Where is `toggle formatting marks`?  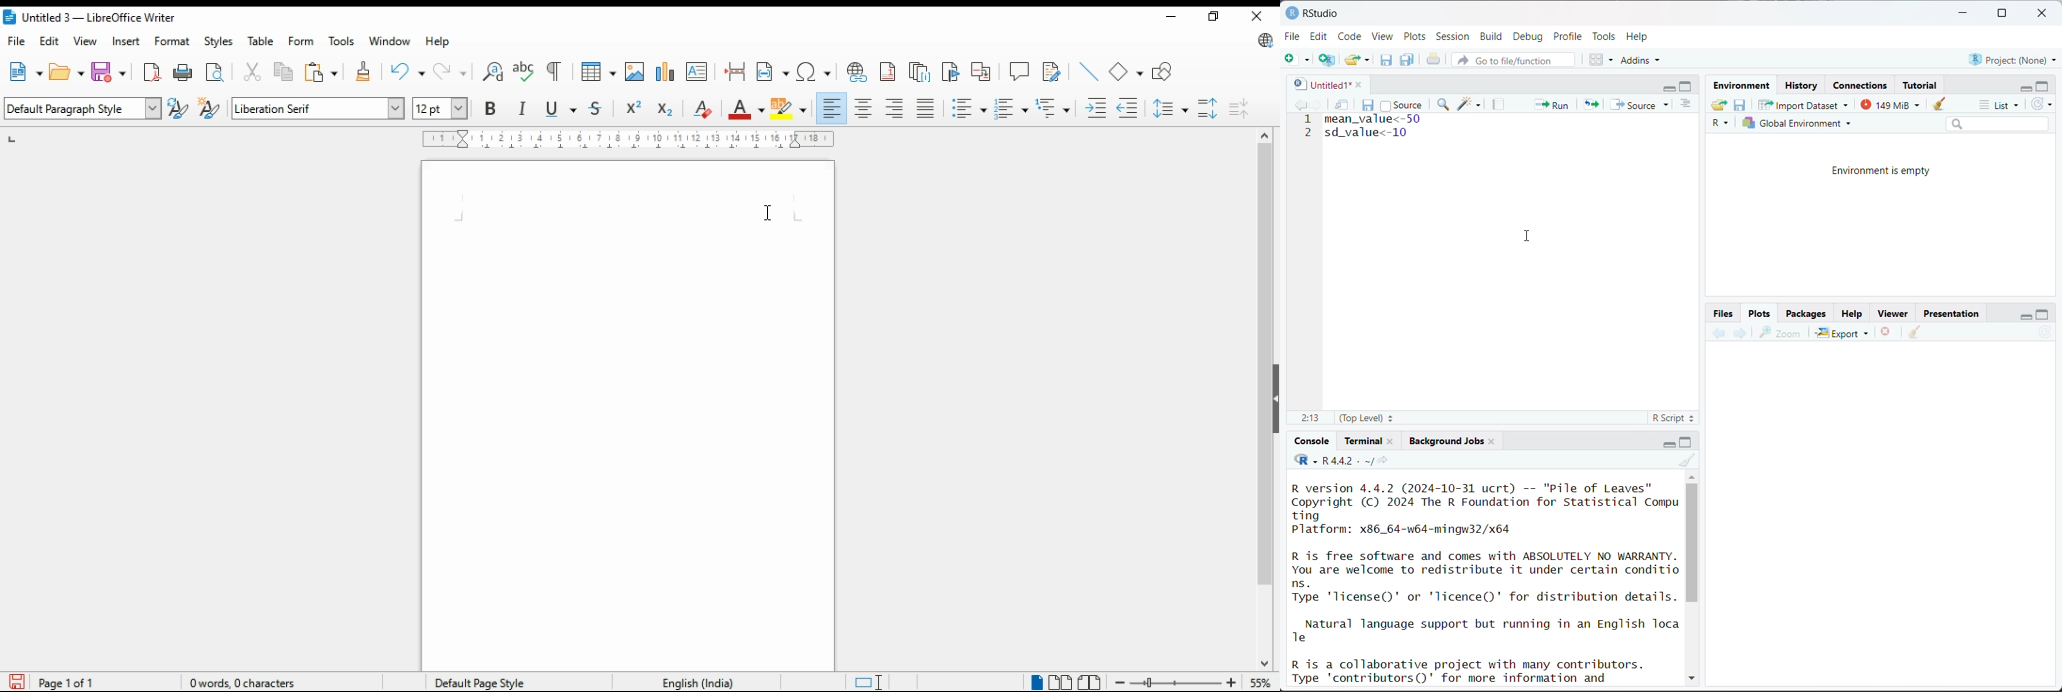
toggle formatting marks is located at coordinates (556, 71).